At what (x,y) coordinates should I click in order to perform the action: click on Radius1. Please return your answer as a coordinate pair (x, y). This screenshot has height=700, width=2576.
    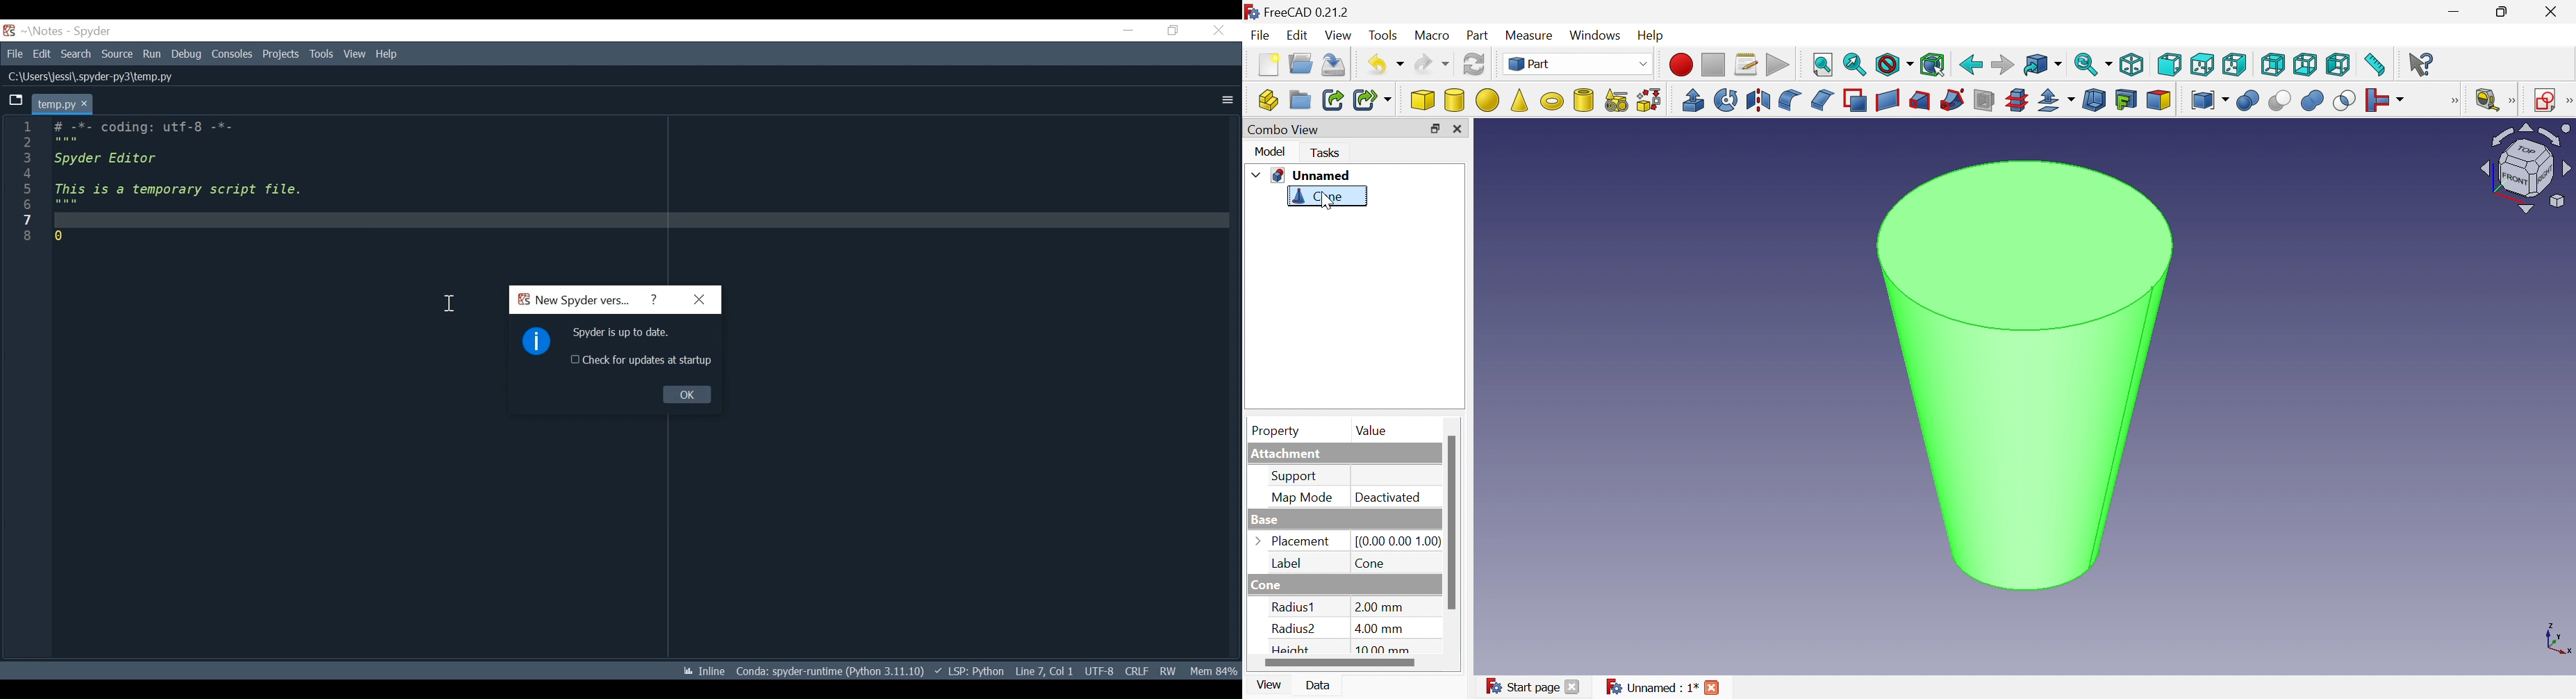
    Looking at the image, I should click on (1294, 607).